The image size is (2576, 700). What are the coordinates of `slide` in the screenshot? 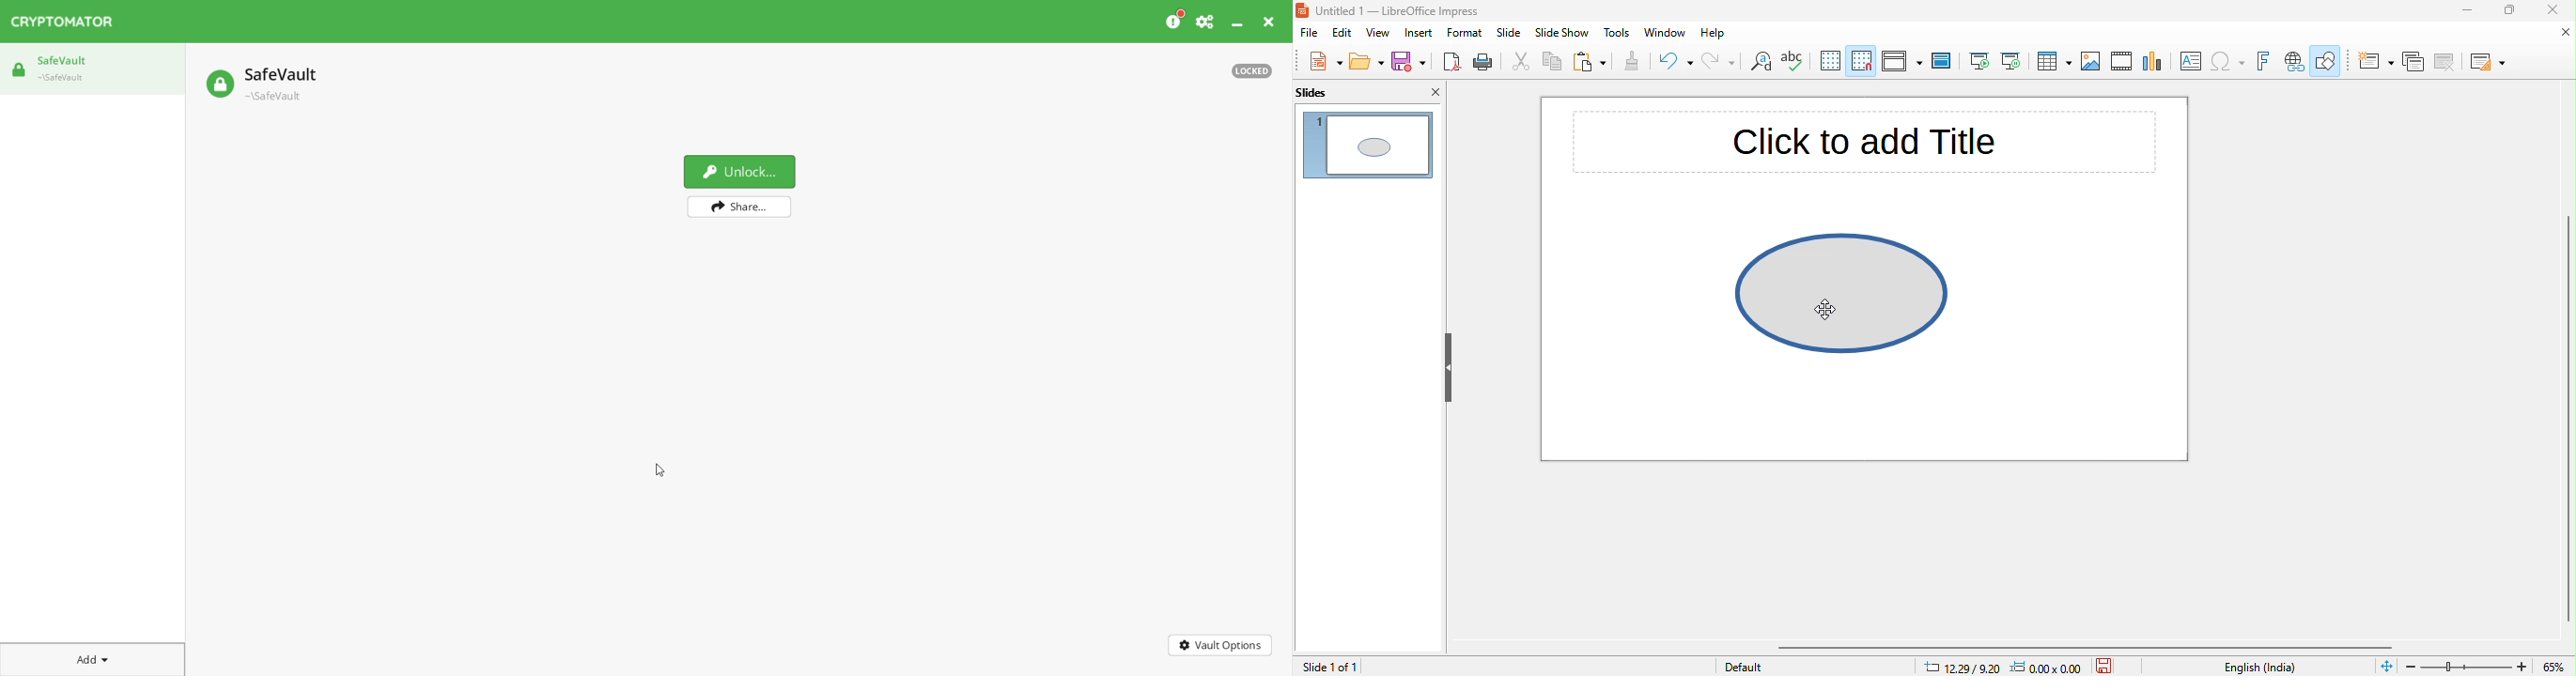 It's located at (1509, 35).